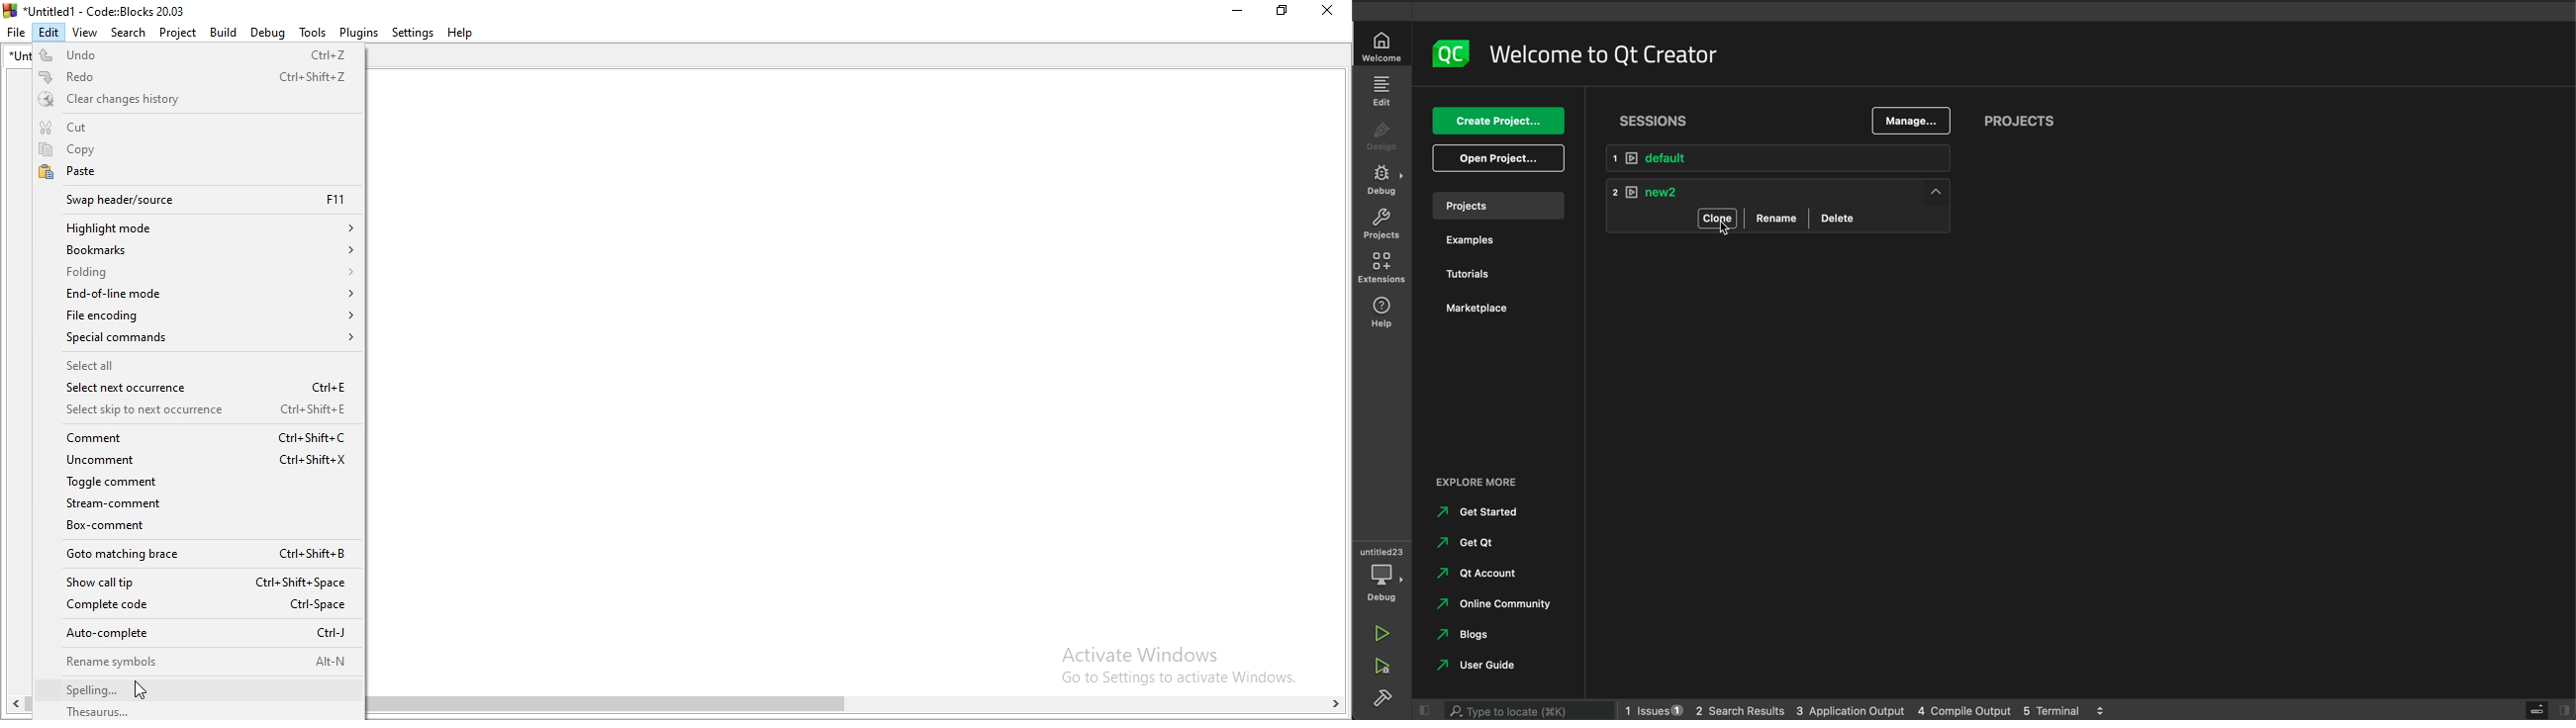 This screenshot has height=728, width=2576. What do you see at coordinates (200, 634) in the screenshot?
I see `Auto-complete` at bounding box center [200, 634].